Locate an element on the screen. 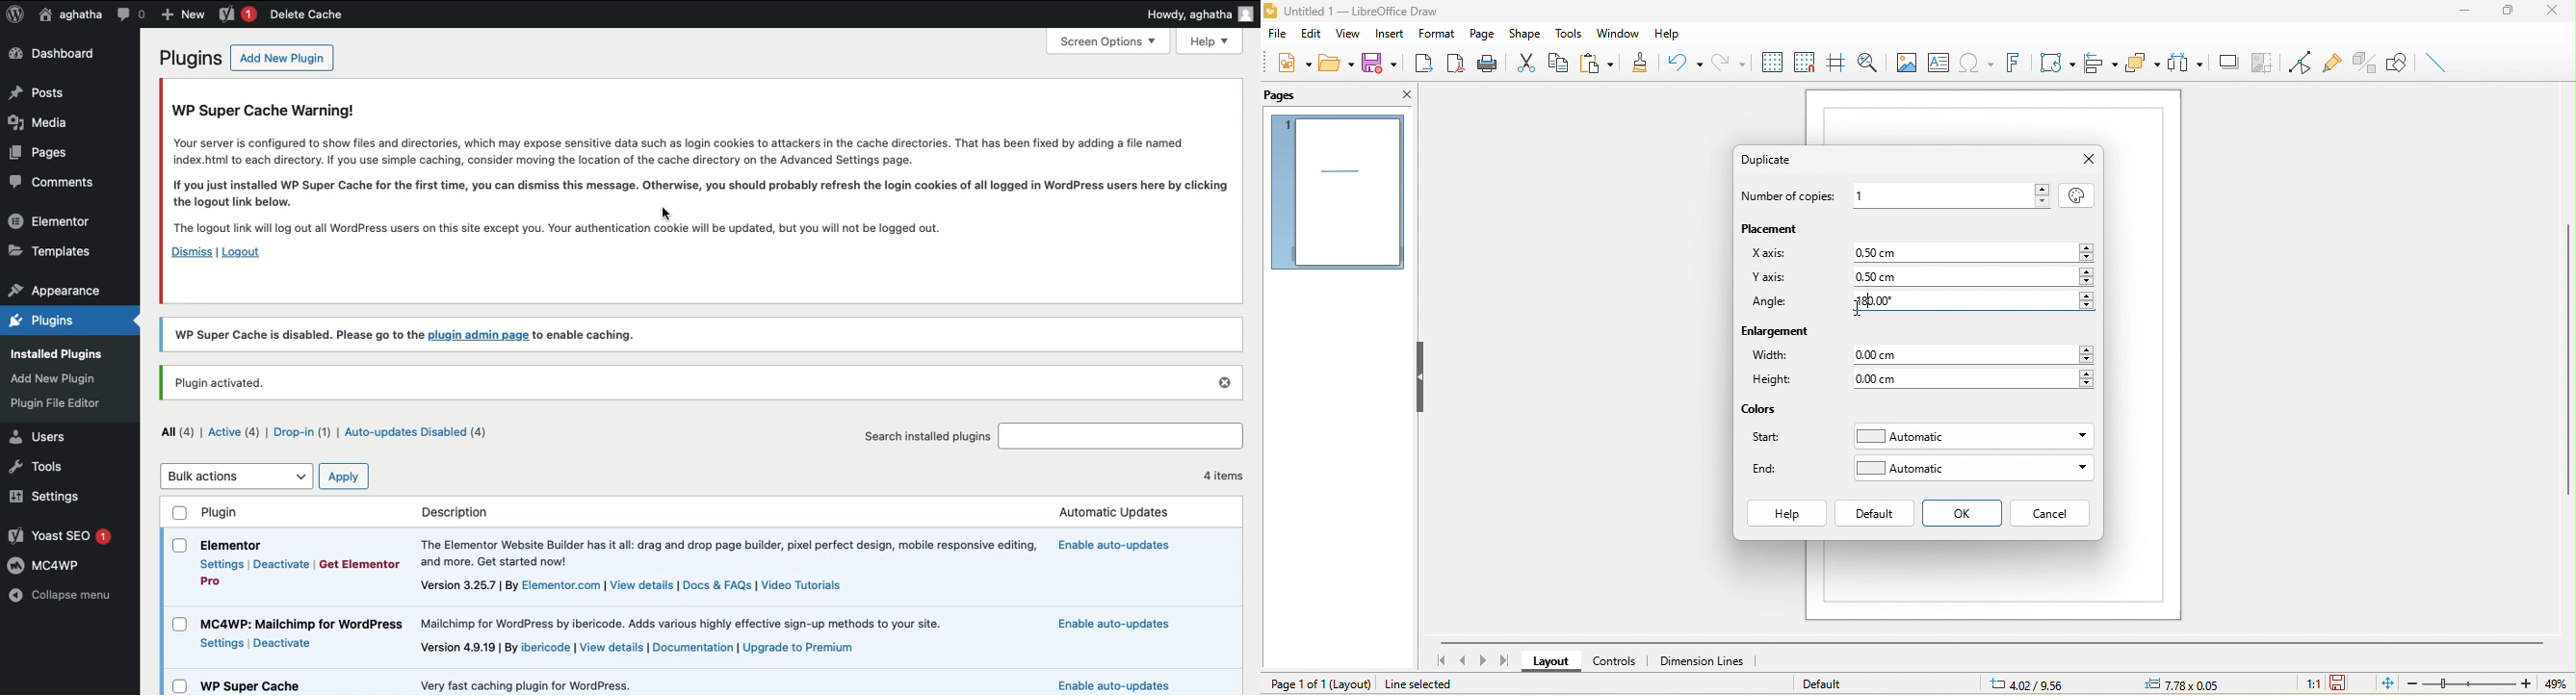 The width and height of the screenshot is (2576, 700). Screen Options v is located at coordinates (1110, 42).